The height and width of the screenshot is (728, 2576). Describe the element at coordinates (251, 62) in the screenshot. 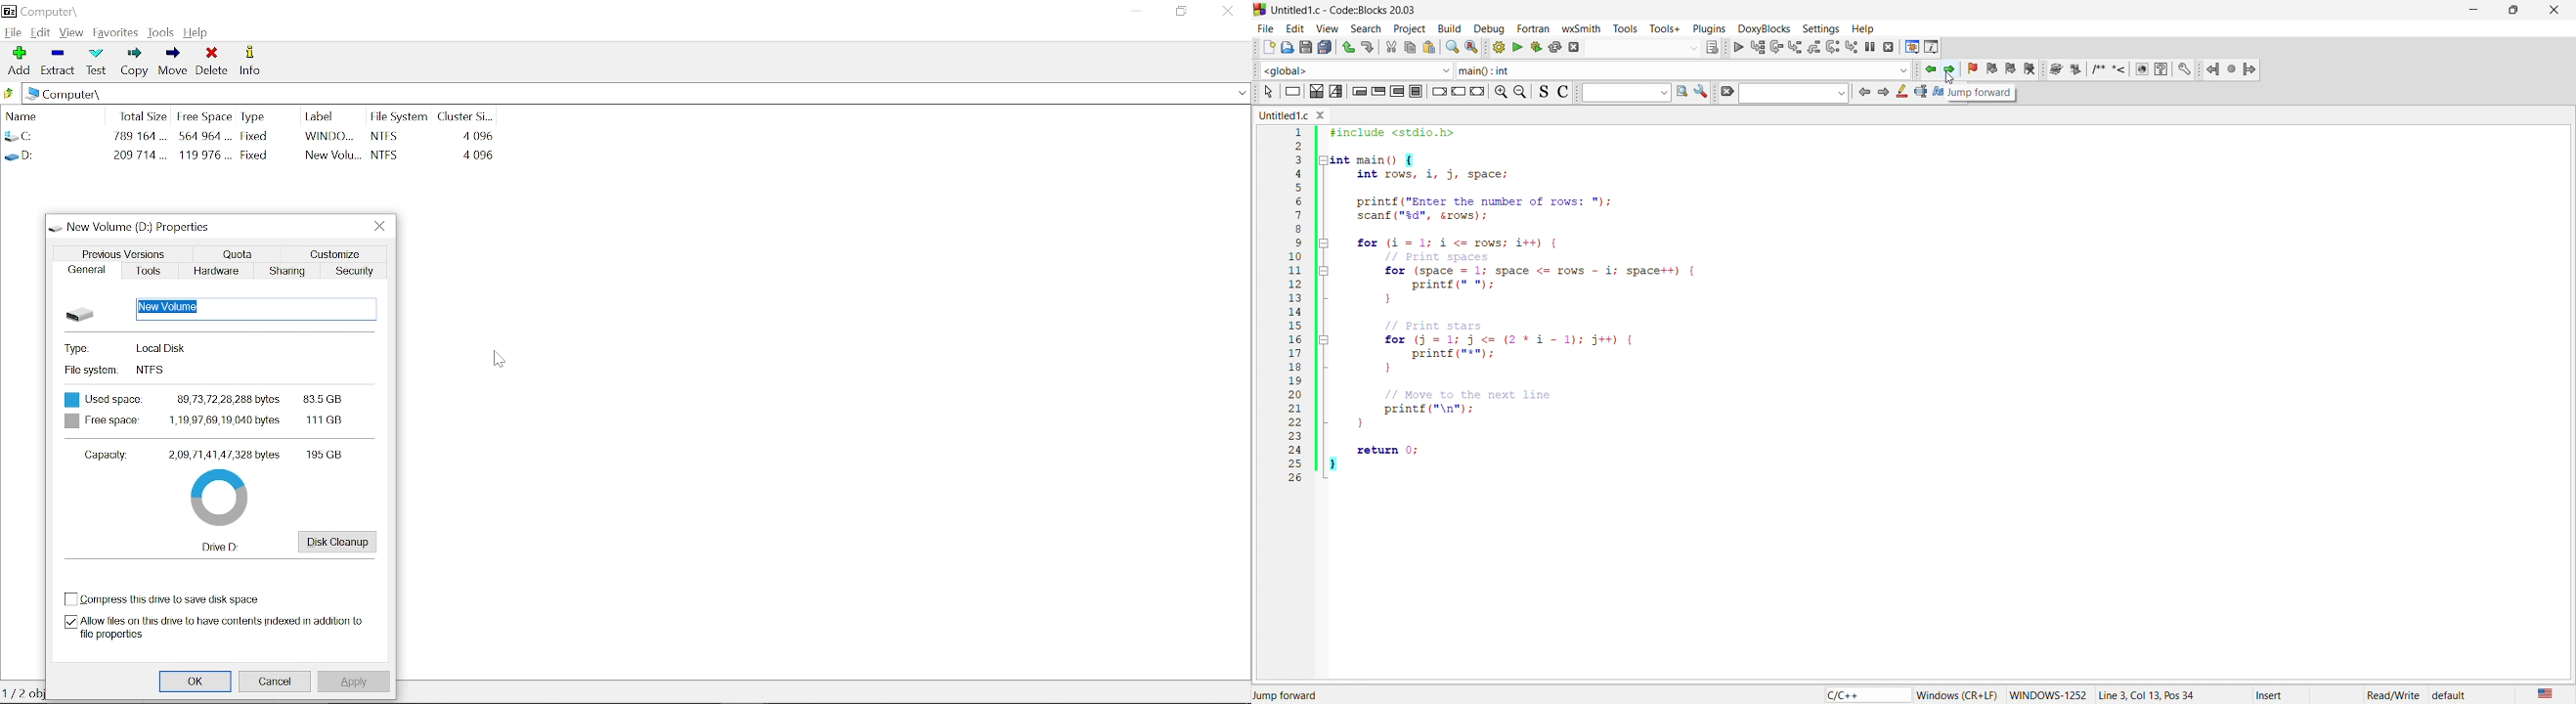

I see `info` at that location.